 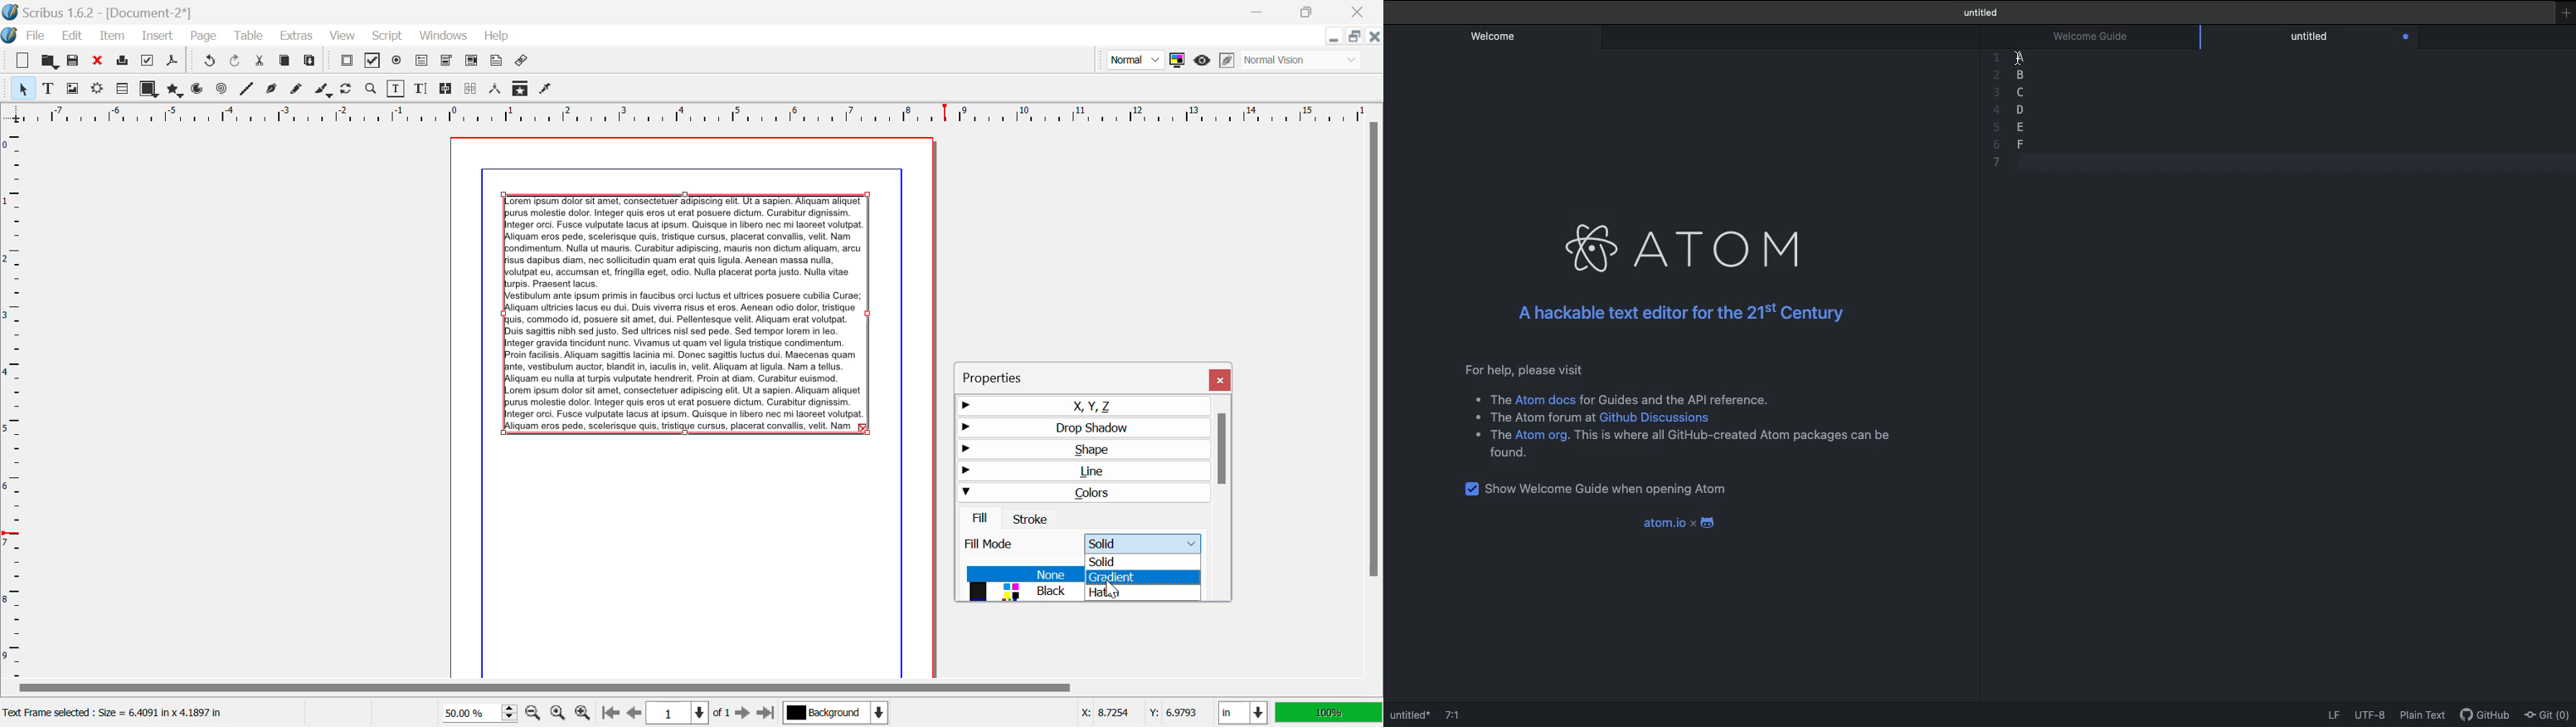 I want to click on Shapes, so click(x=148, y=89).